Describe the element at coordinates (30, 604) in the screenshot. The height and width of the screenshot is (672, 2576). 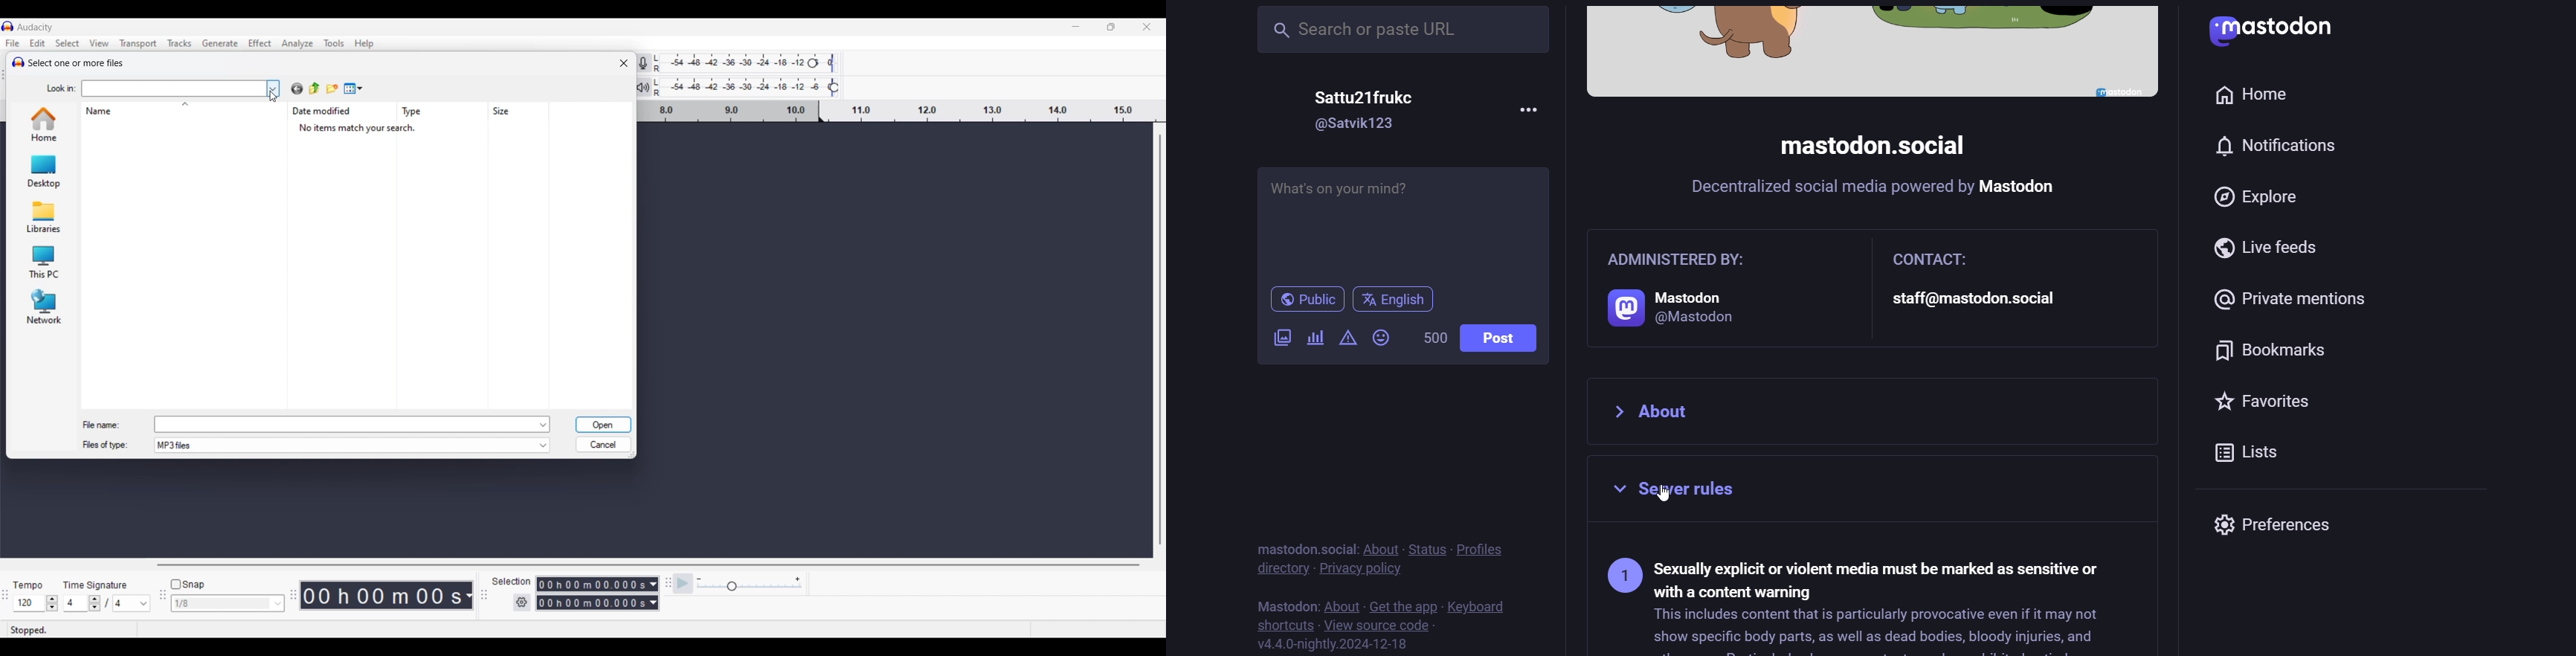
I see `Type in tempo` at that location.